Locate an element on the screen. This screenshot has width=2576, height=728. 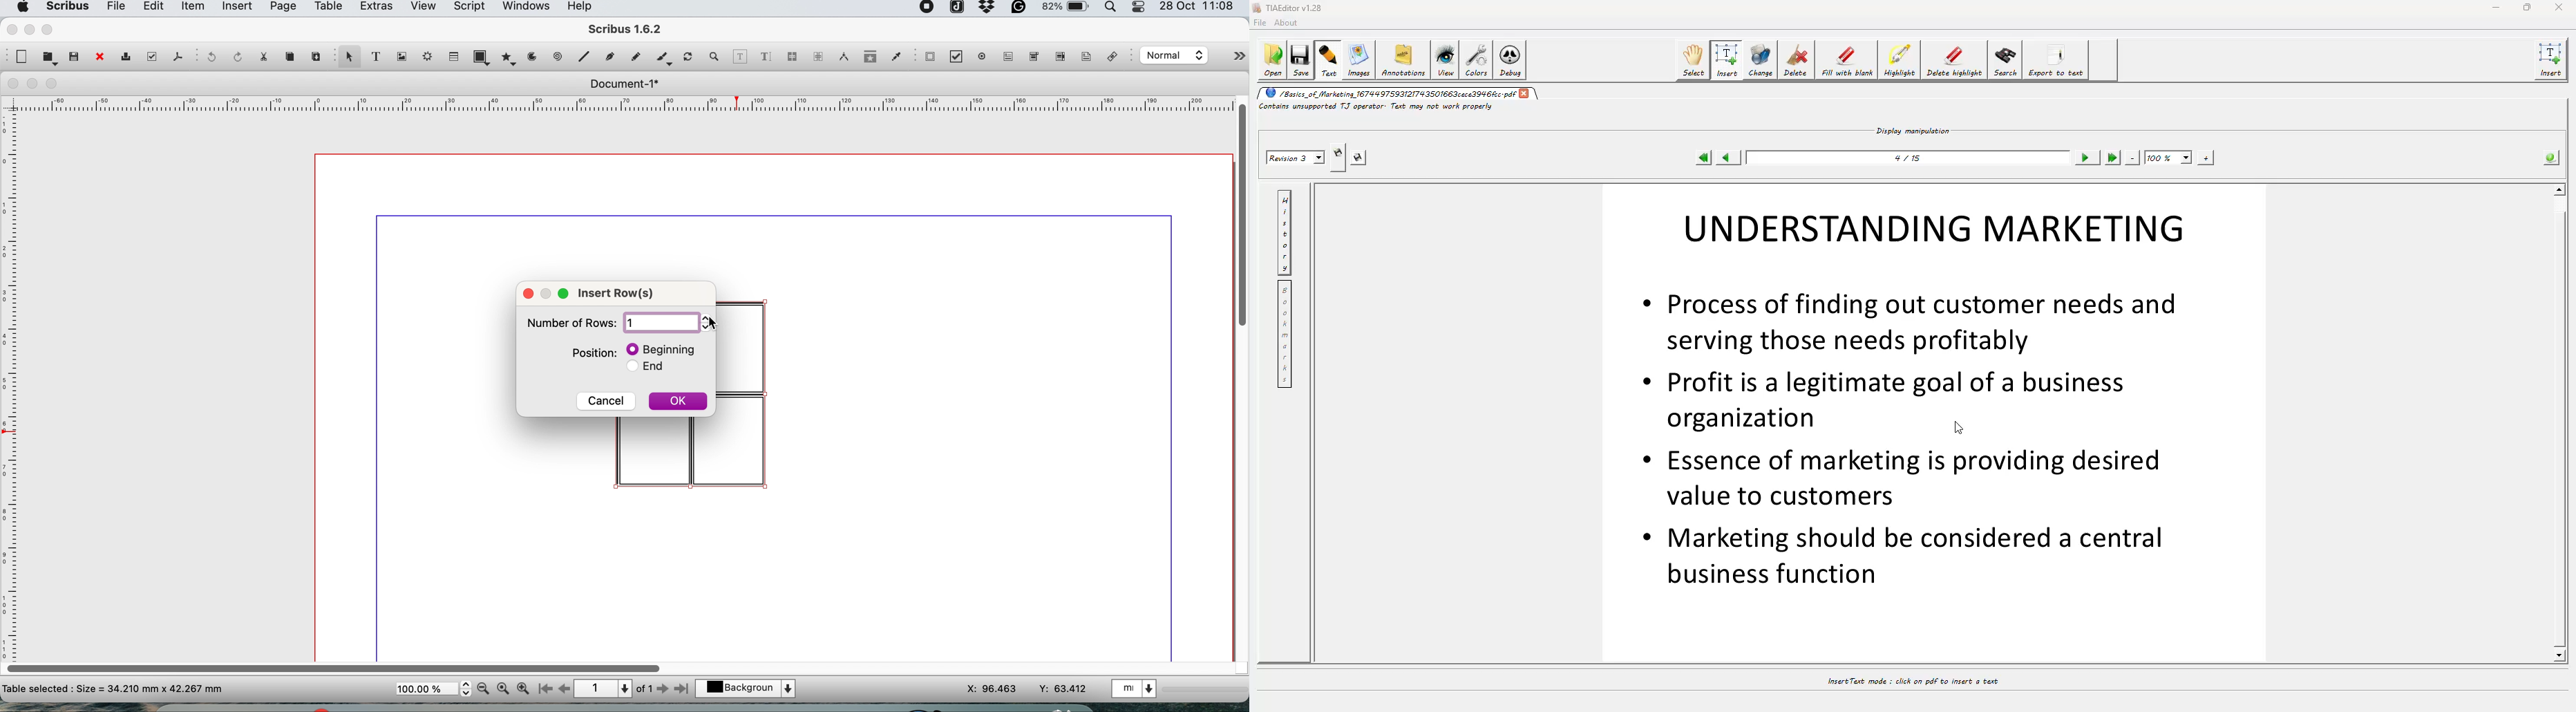
close is located at coordinates (529, 293).